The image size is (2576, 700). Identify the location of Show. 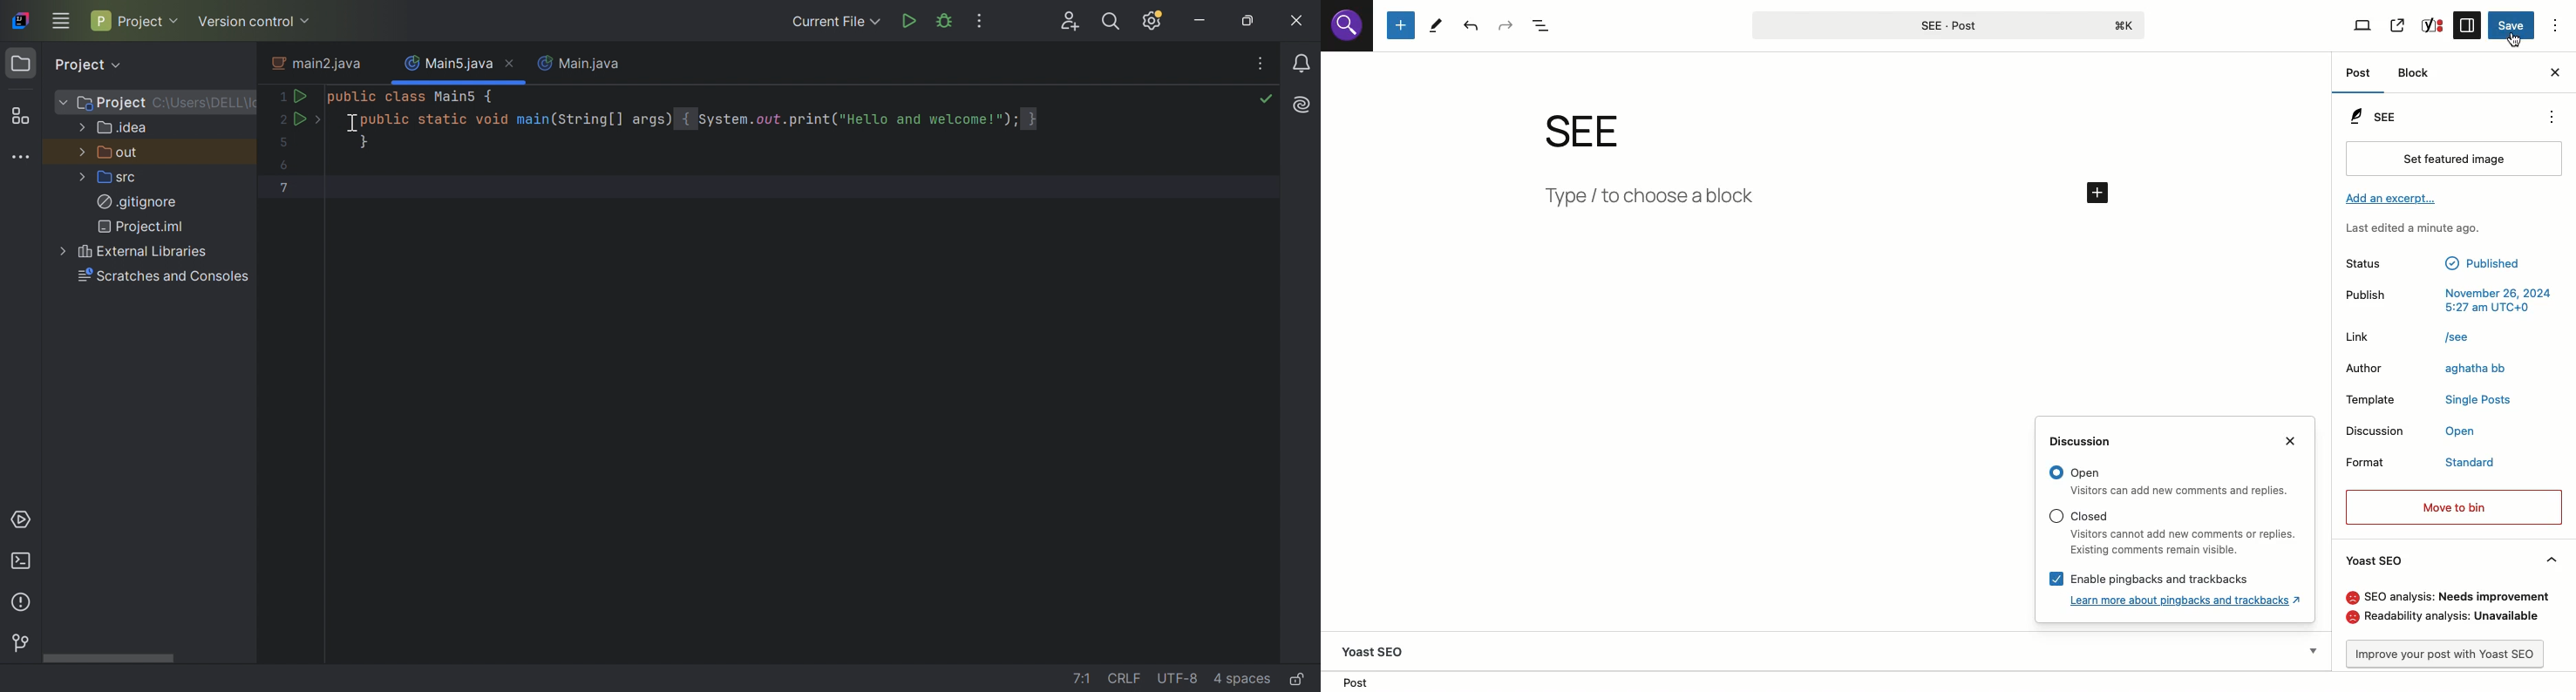
(2312, 648).